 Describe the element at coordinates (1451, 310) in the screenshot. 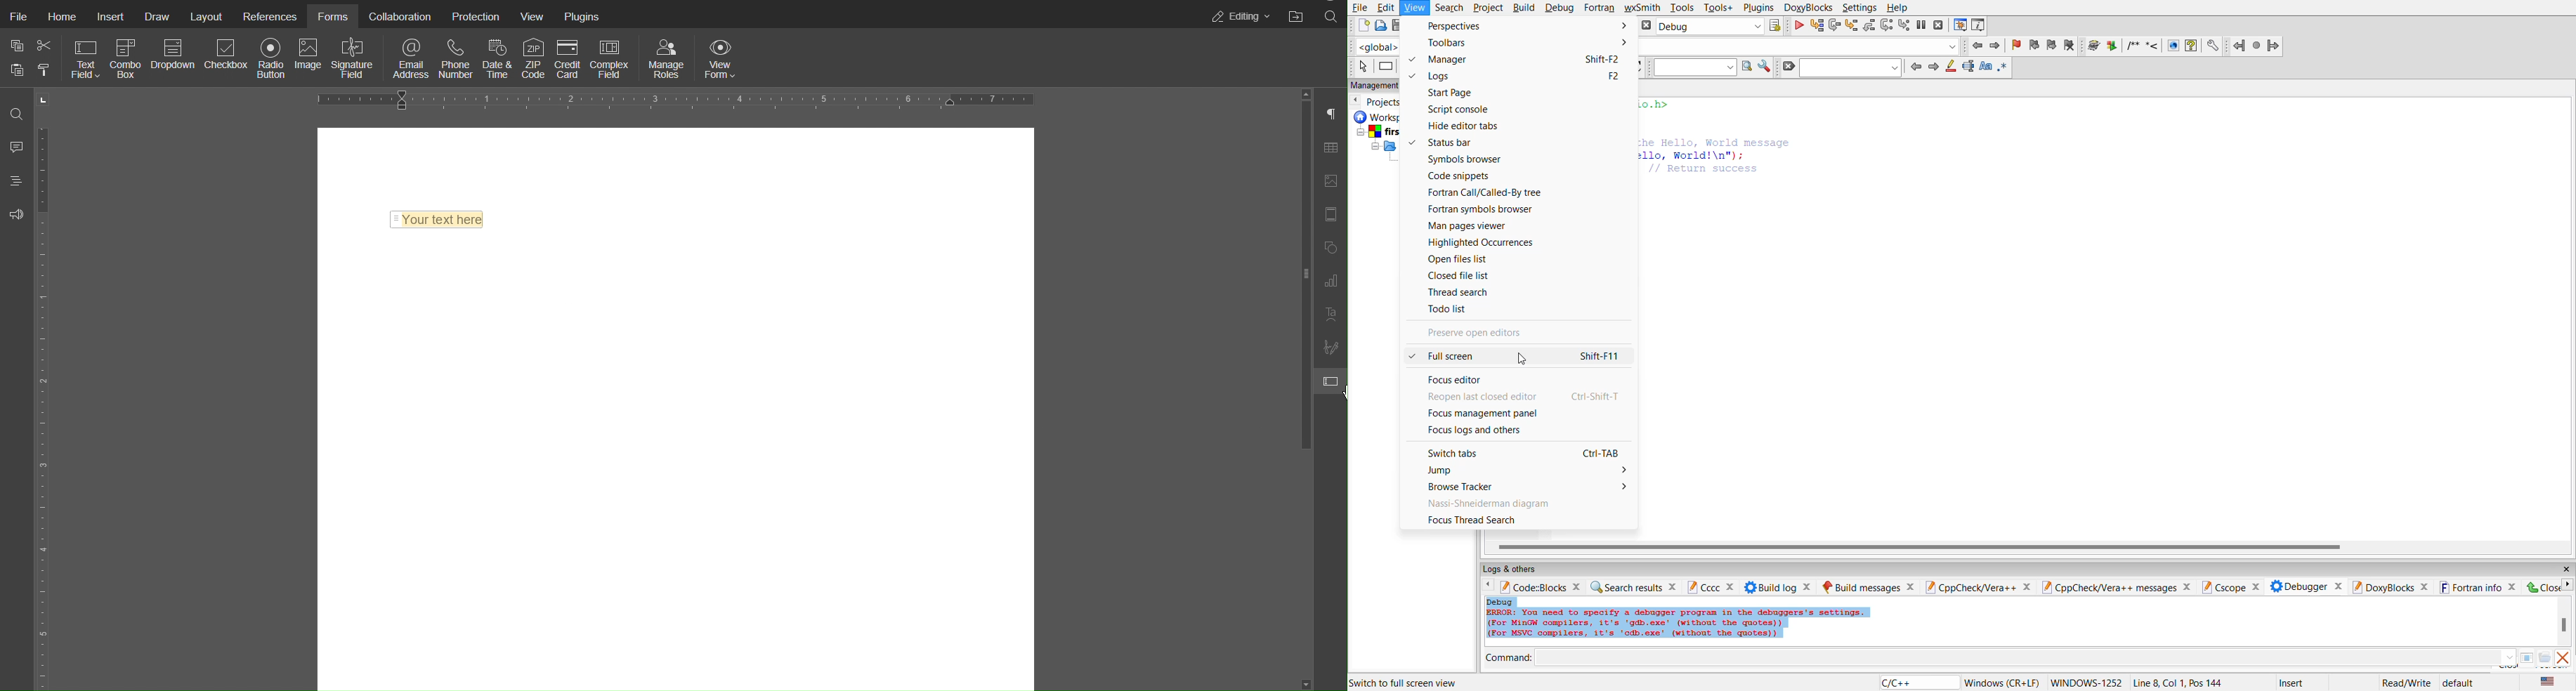

I see `todo list` at that location.